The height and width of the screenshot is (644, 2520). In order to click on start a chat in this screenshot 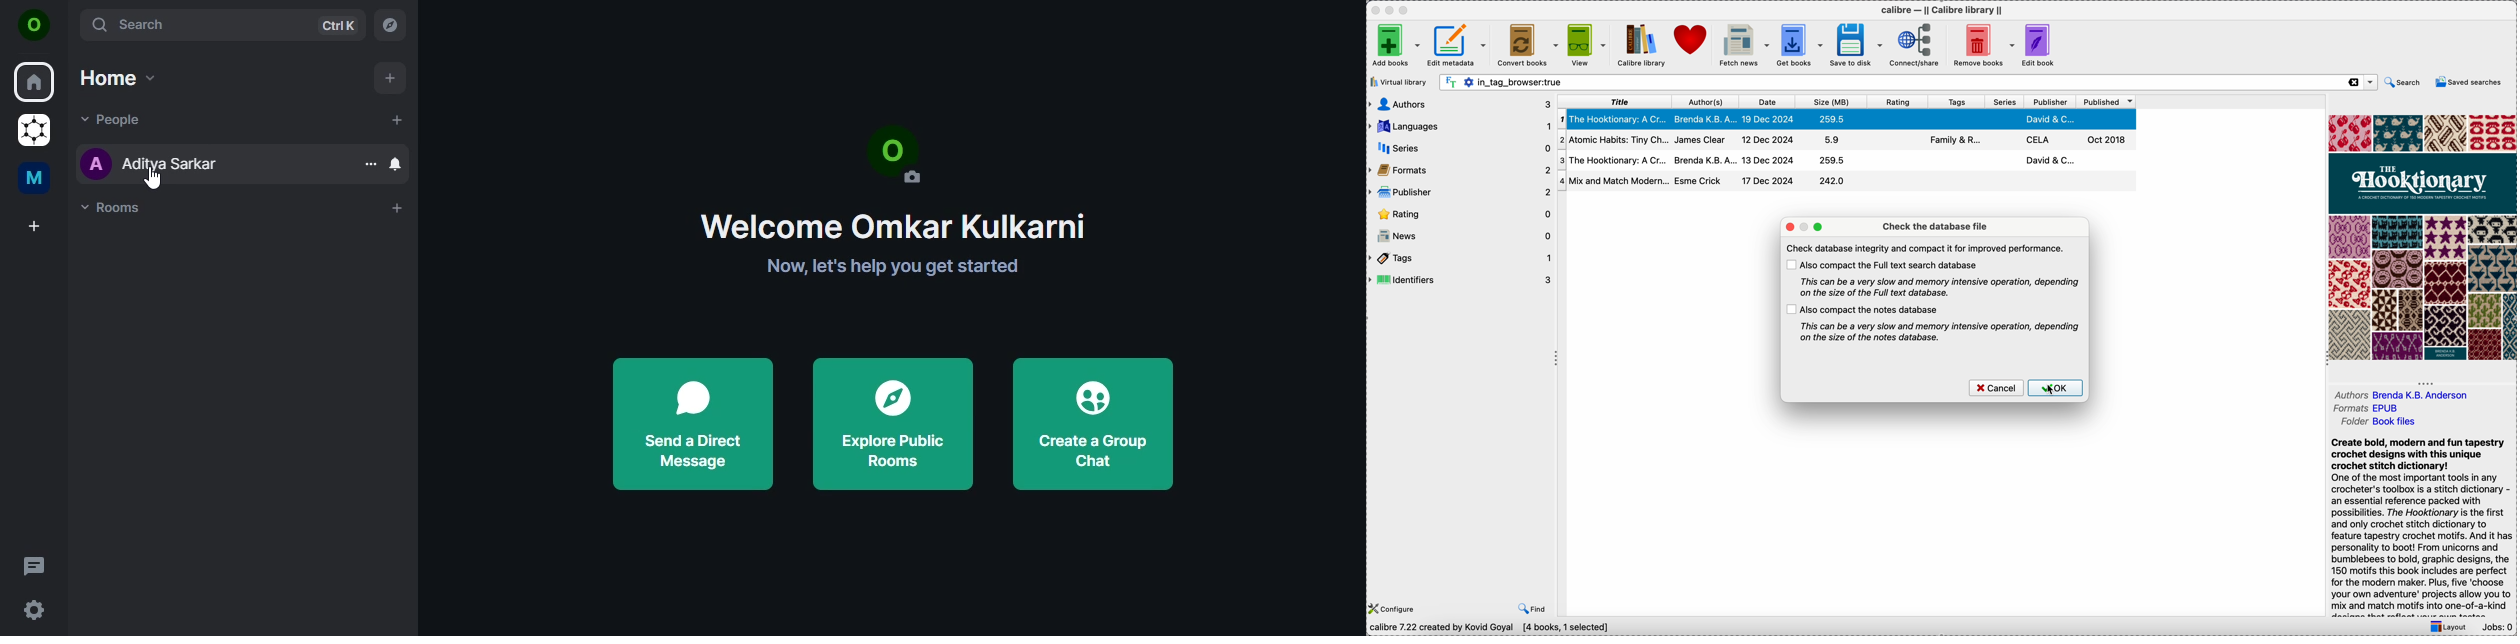, I will do `click(398, 121)`.